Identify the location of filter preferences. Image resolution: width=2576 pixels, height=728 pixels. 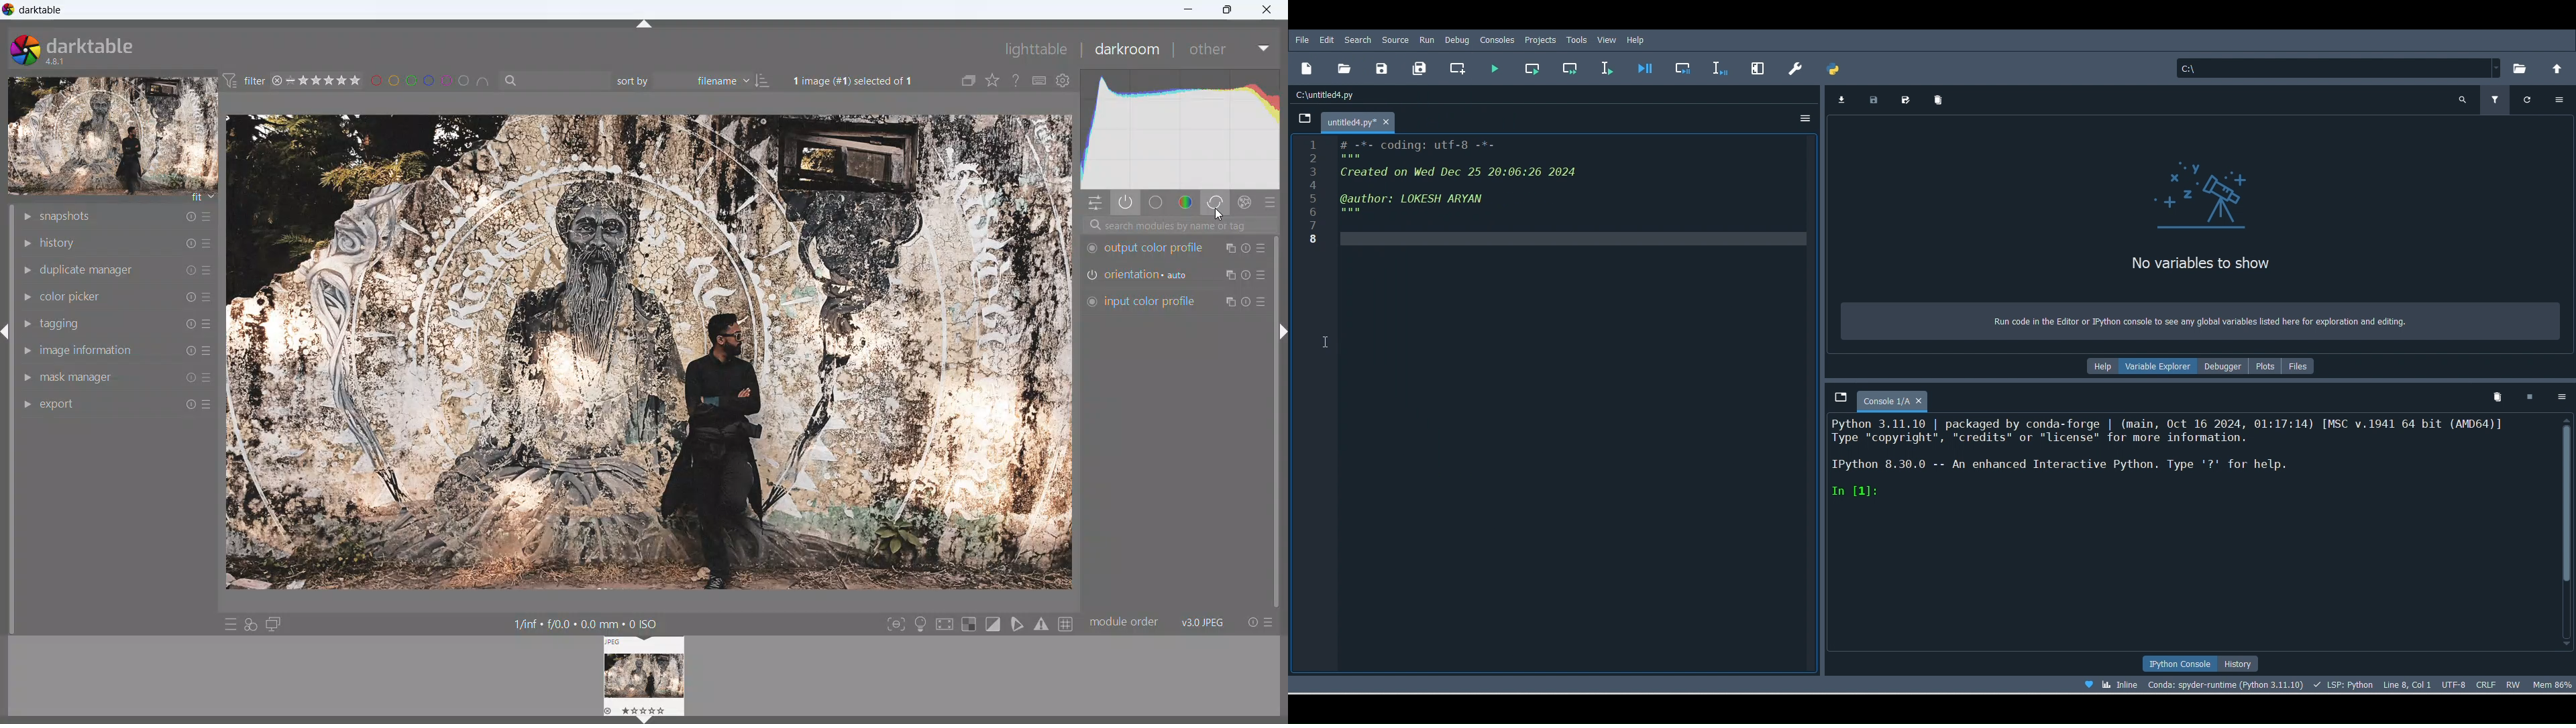
(244, 81).